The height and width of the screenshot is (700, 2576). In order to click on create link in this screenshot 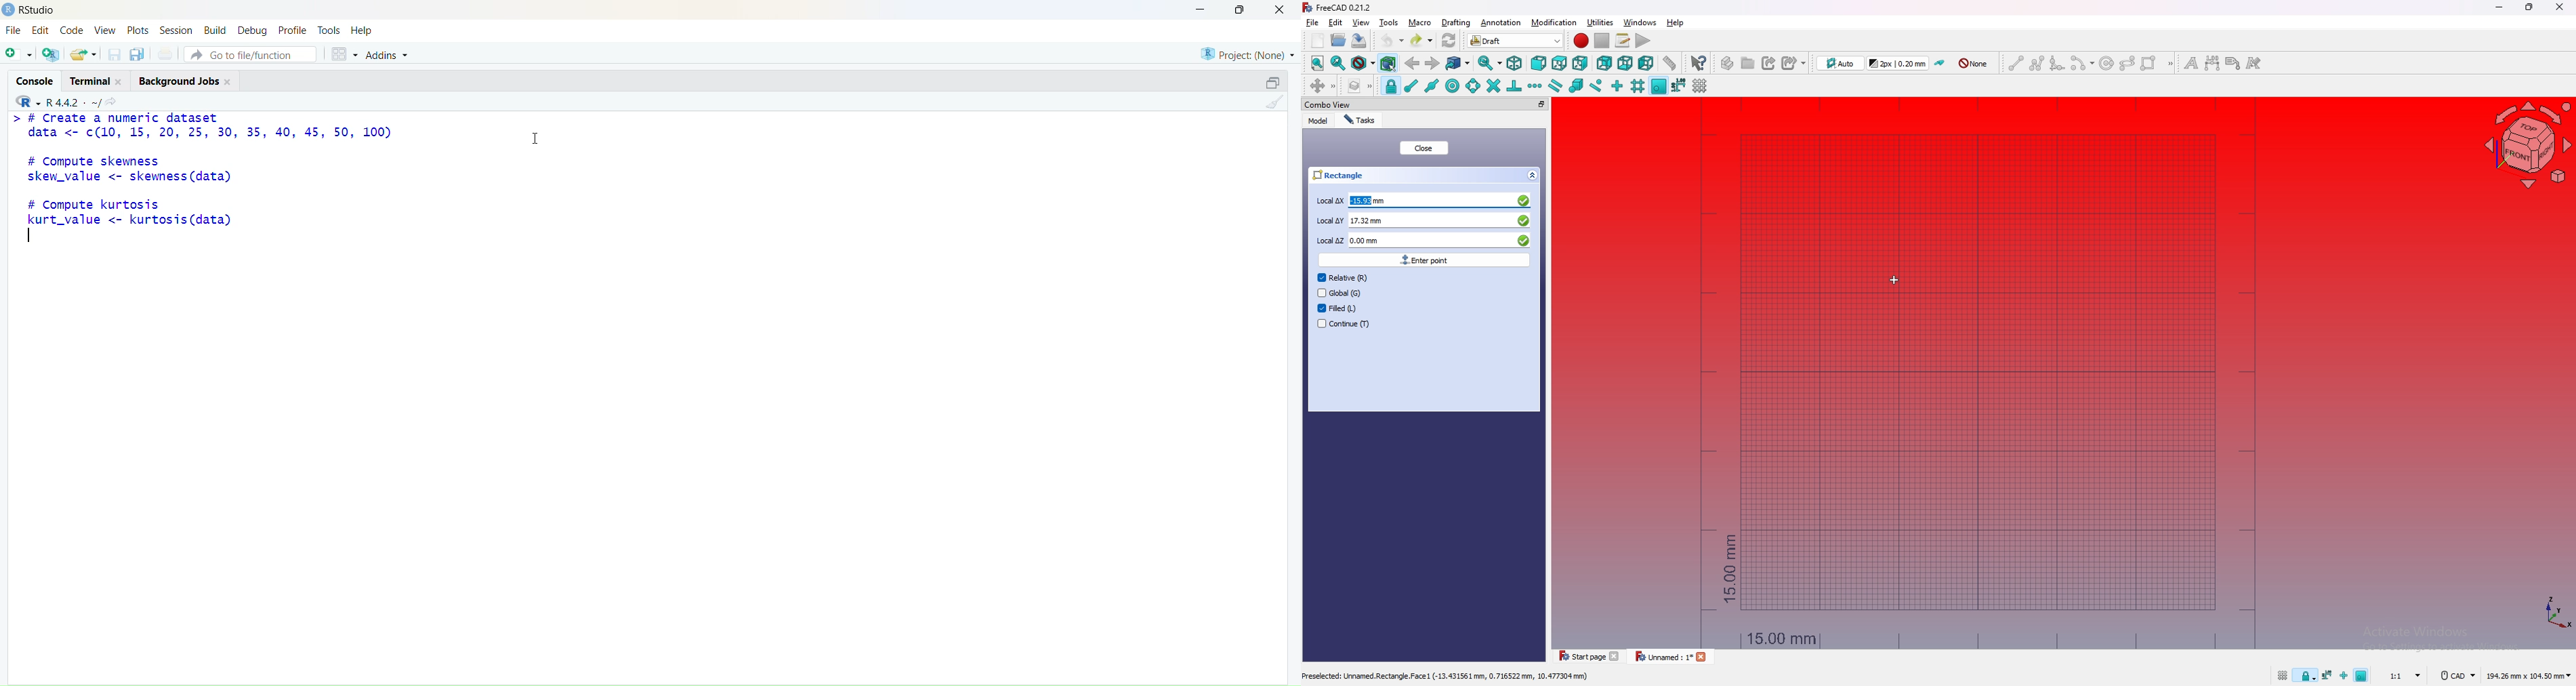, I will do `click(1769, 62)`.